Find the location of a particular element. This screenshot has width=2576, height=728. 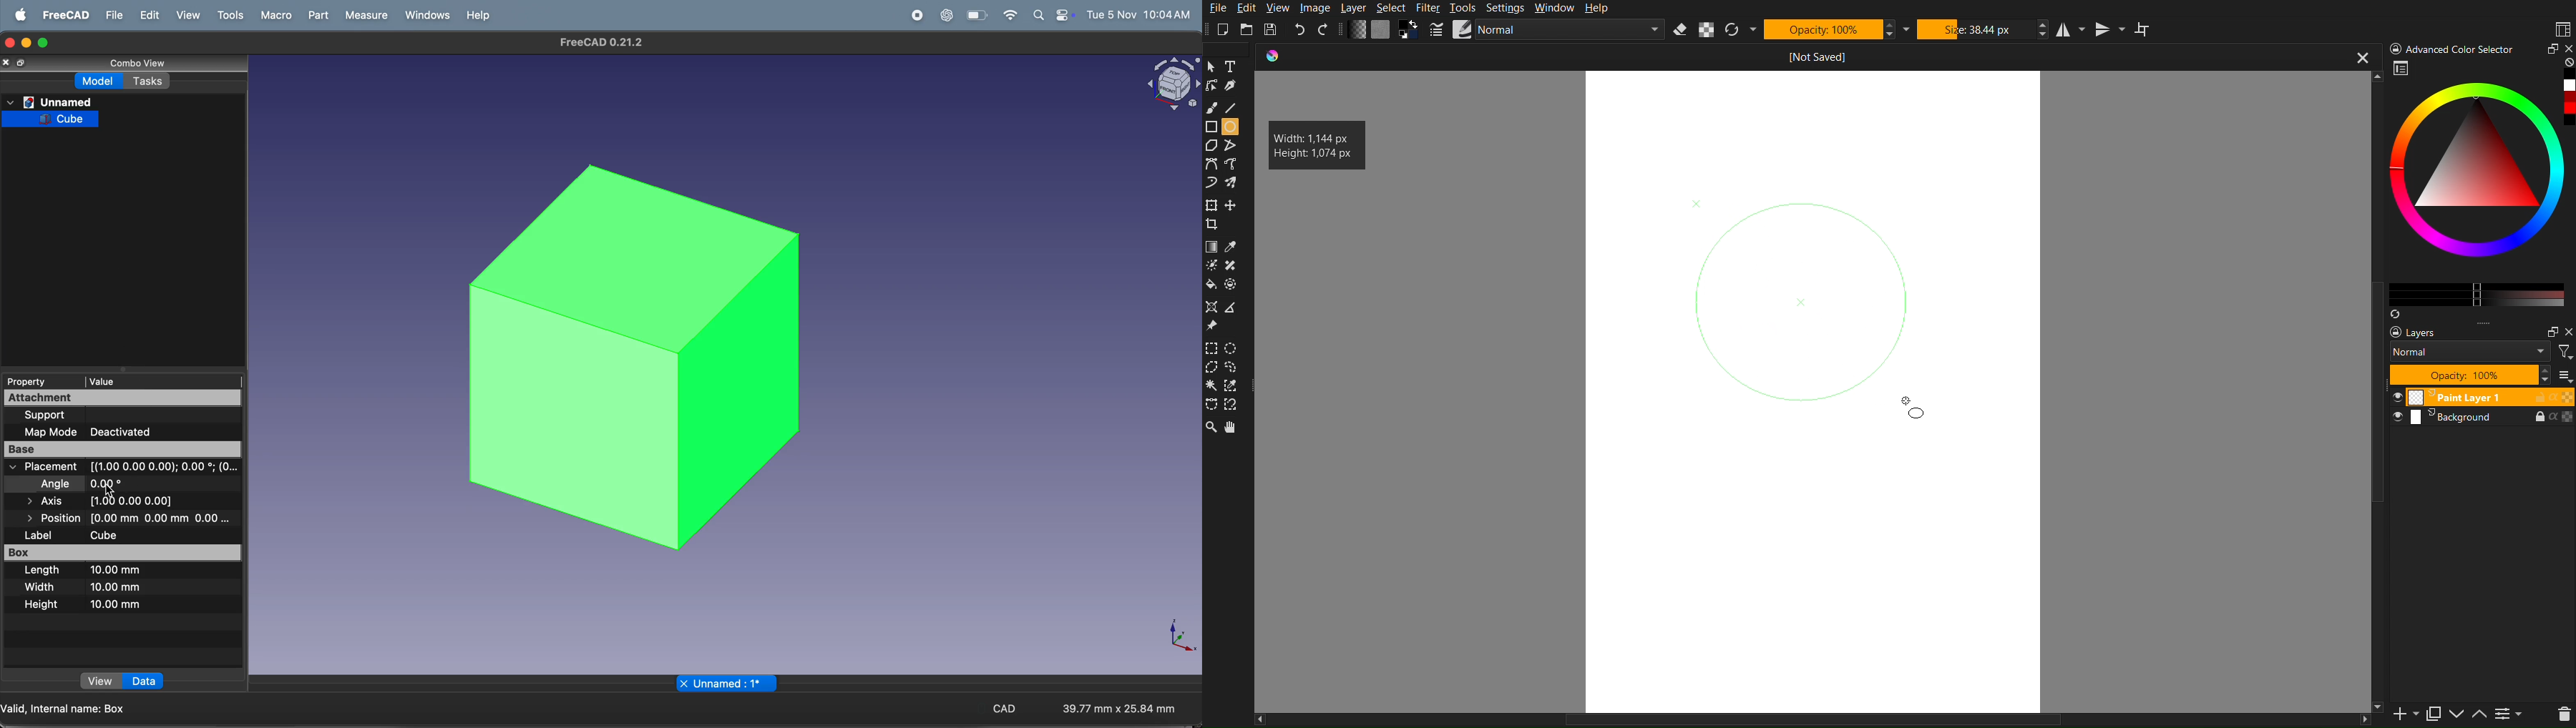

time and date is located at coordinates (1142, 14).